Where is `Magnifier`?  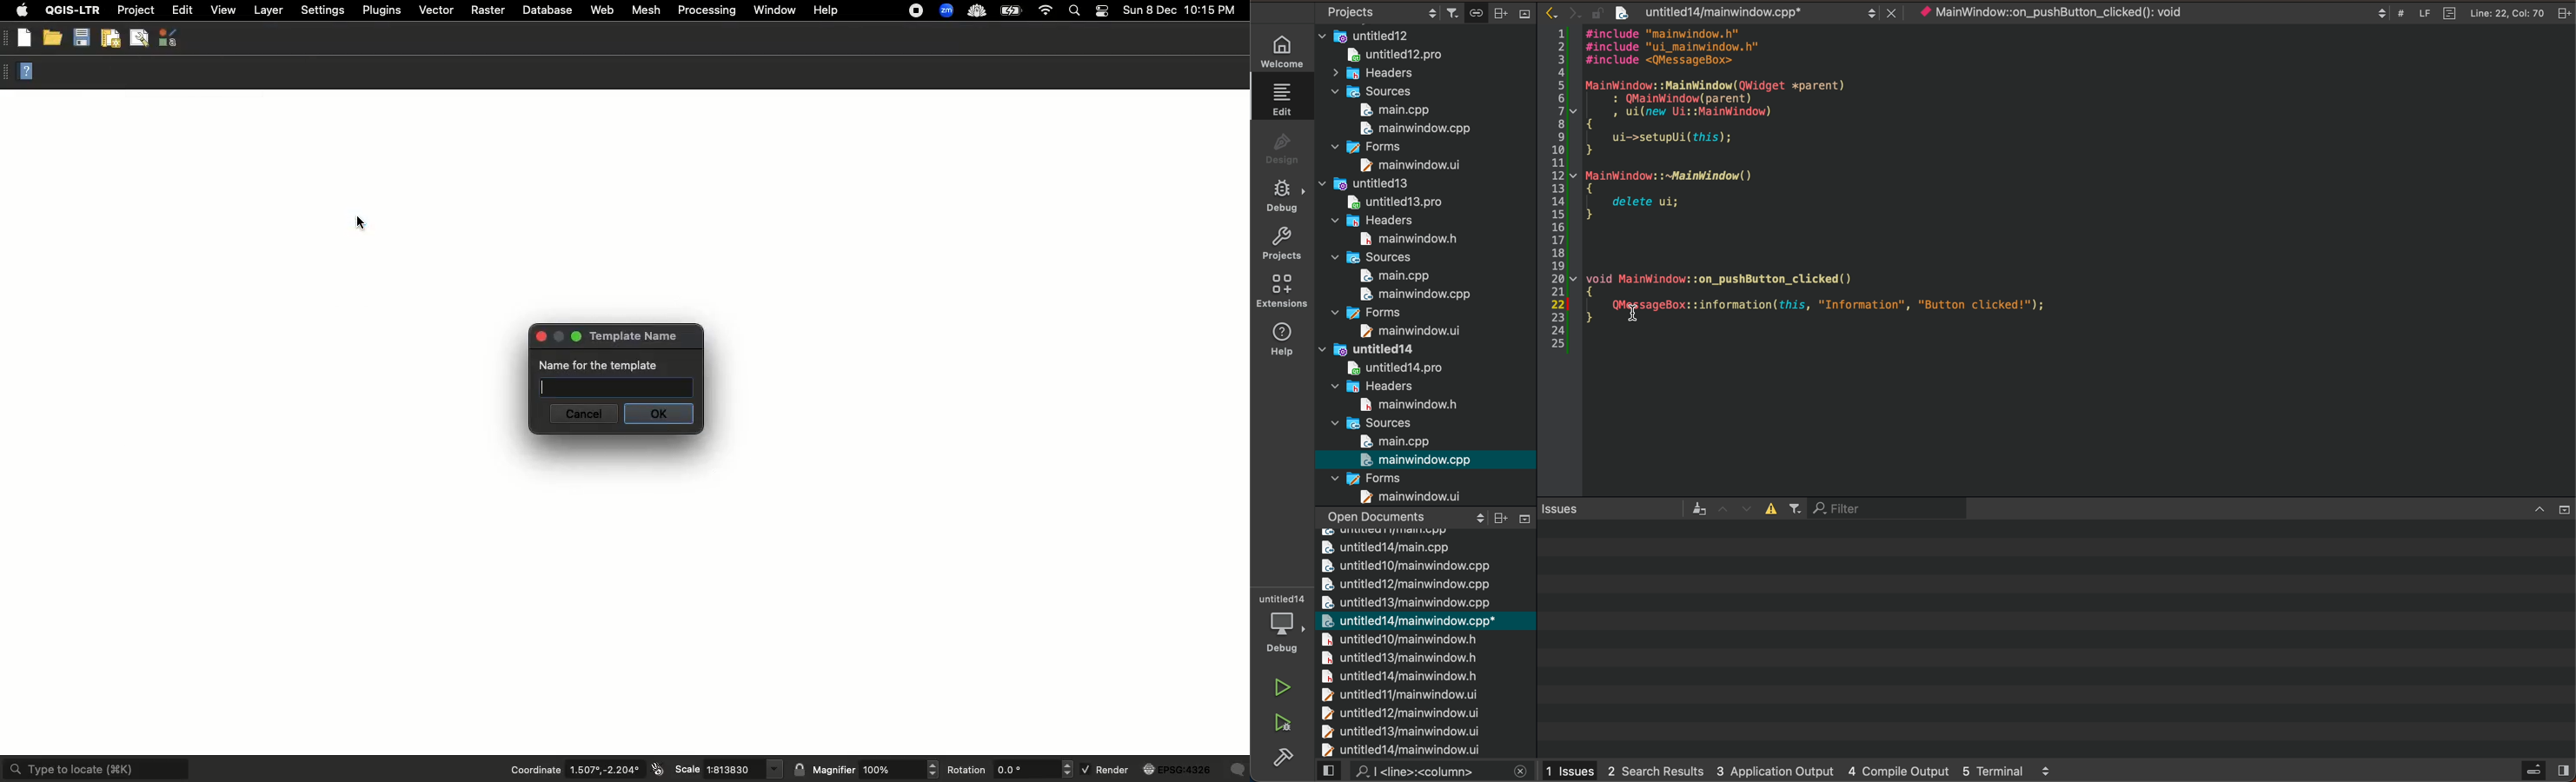 Magnifier is located at coordinates (836, 771).